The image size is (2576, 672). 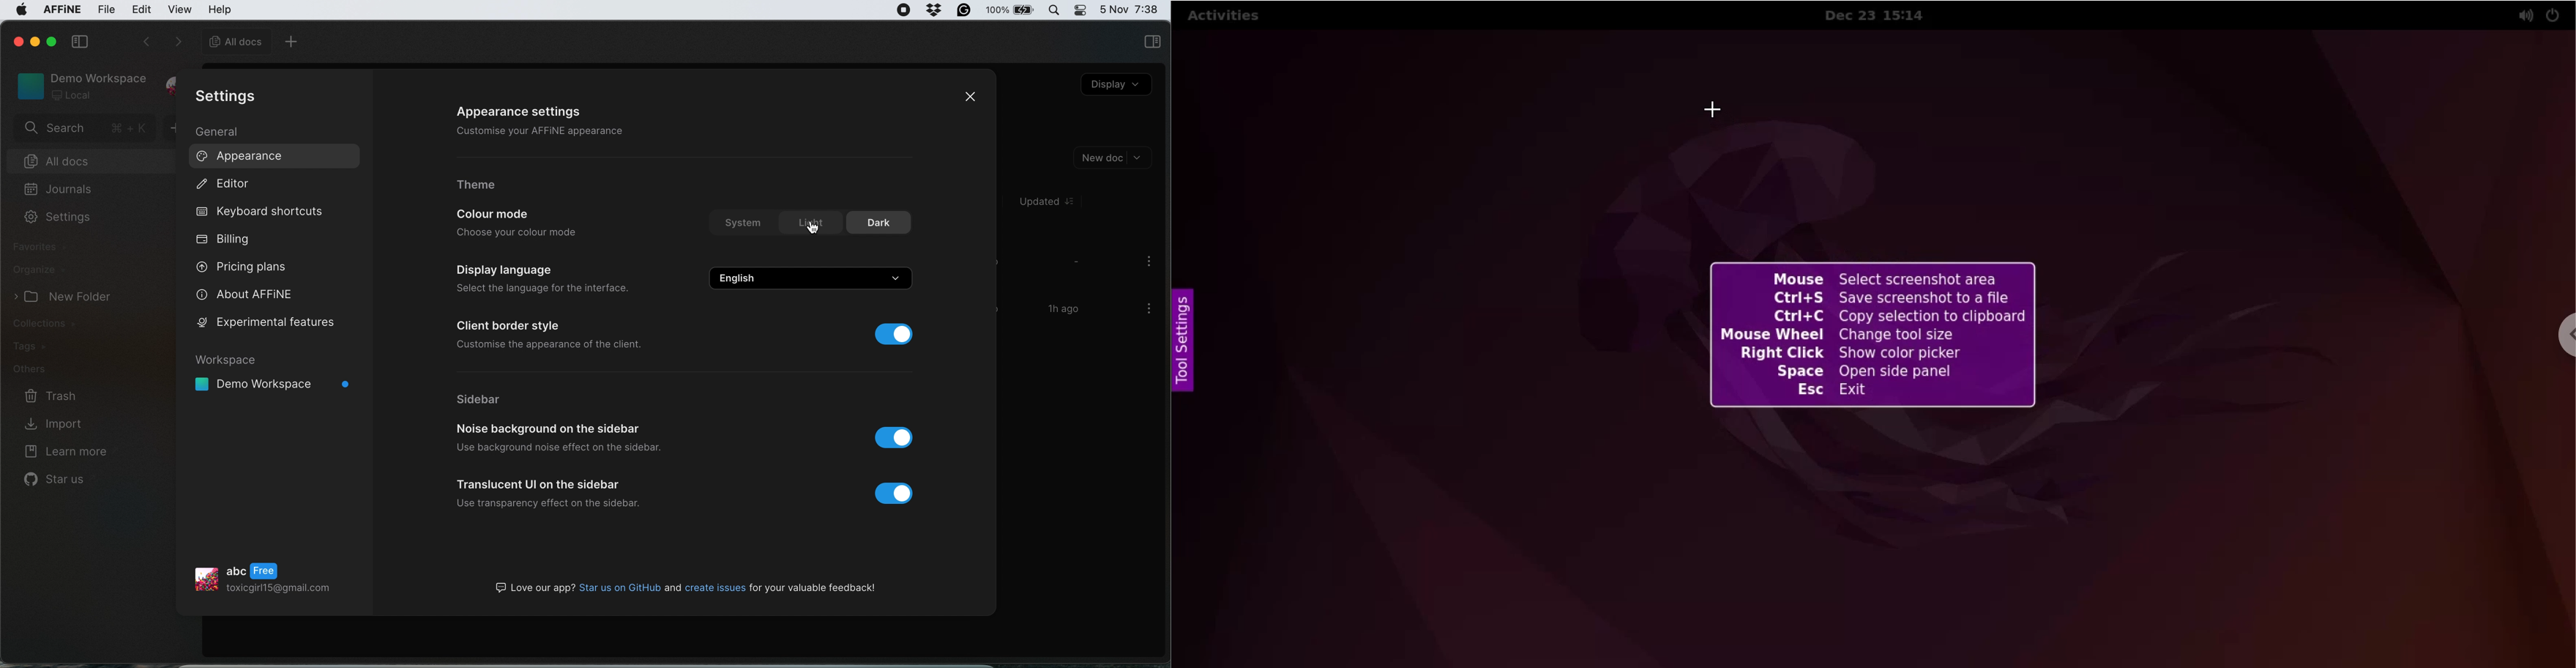 I want to click on workspace, so click(x=81, y=85).